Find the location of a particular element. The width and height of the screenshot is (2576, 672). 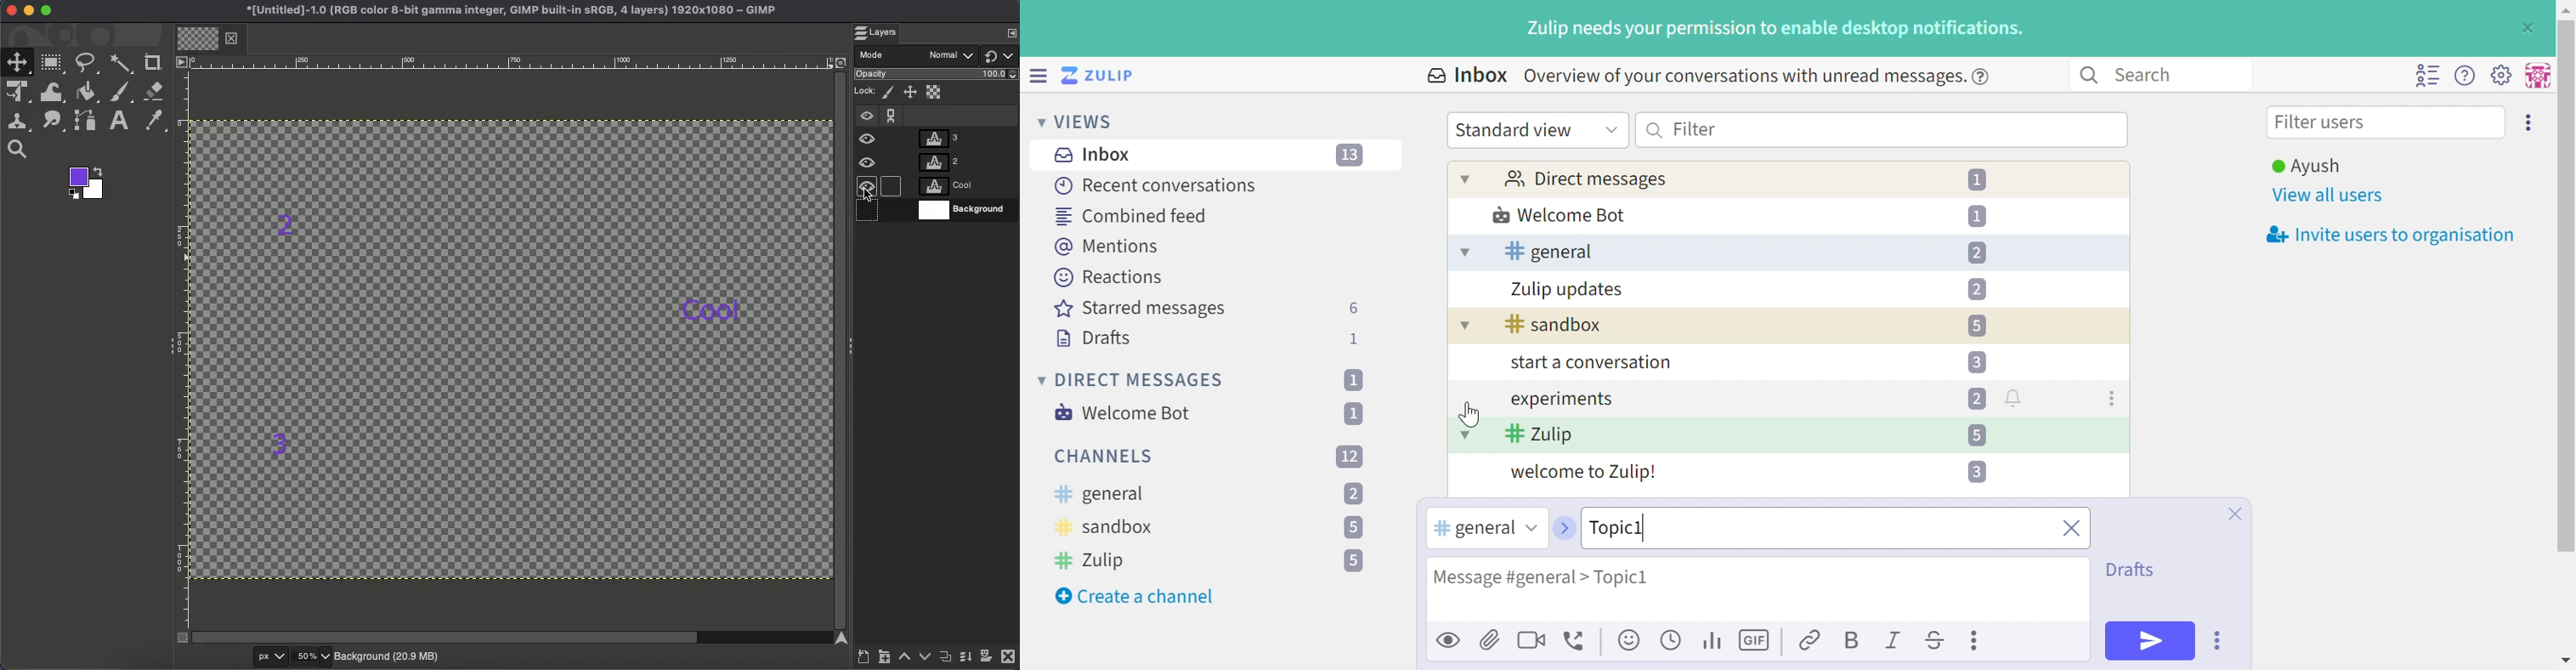

Personal menu is located at coordinates (2536, 75).